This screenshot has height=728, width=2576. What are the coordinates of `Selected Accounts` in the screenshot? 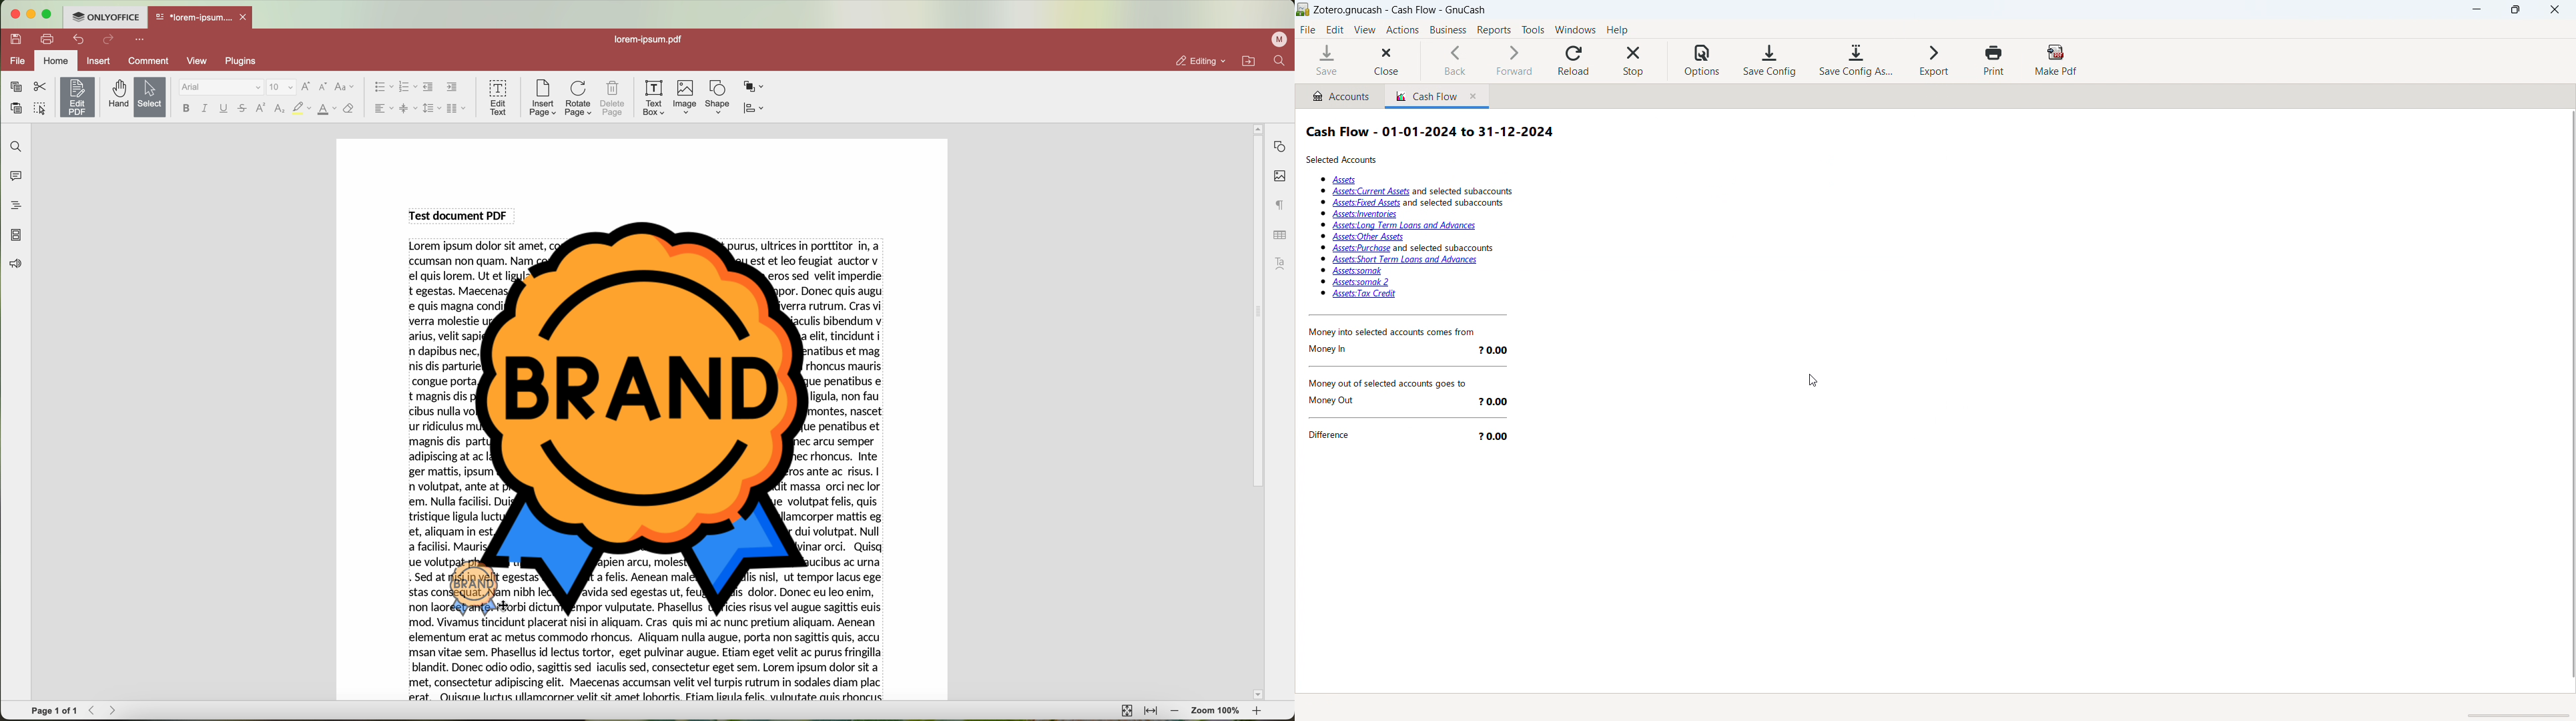 It's located at (1343, 160).